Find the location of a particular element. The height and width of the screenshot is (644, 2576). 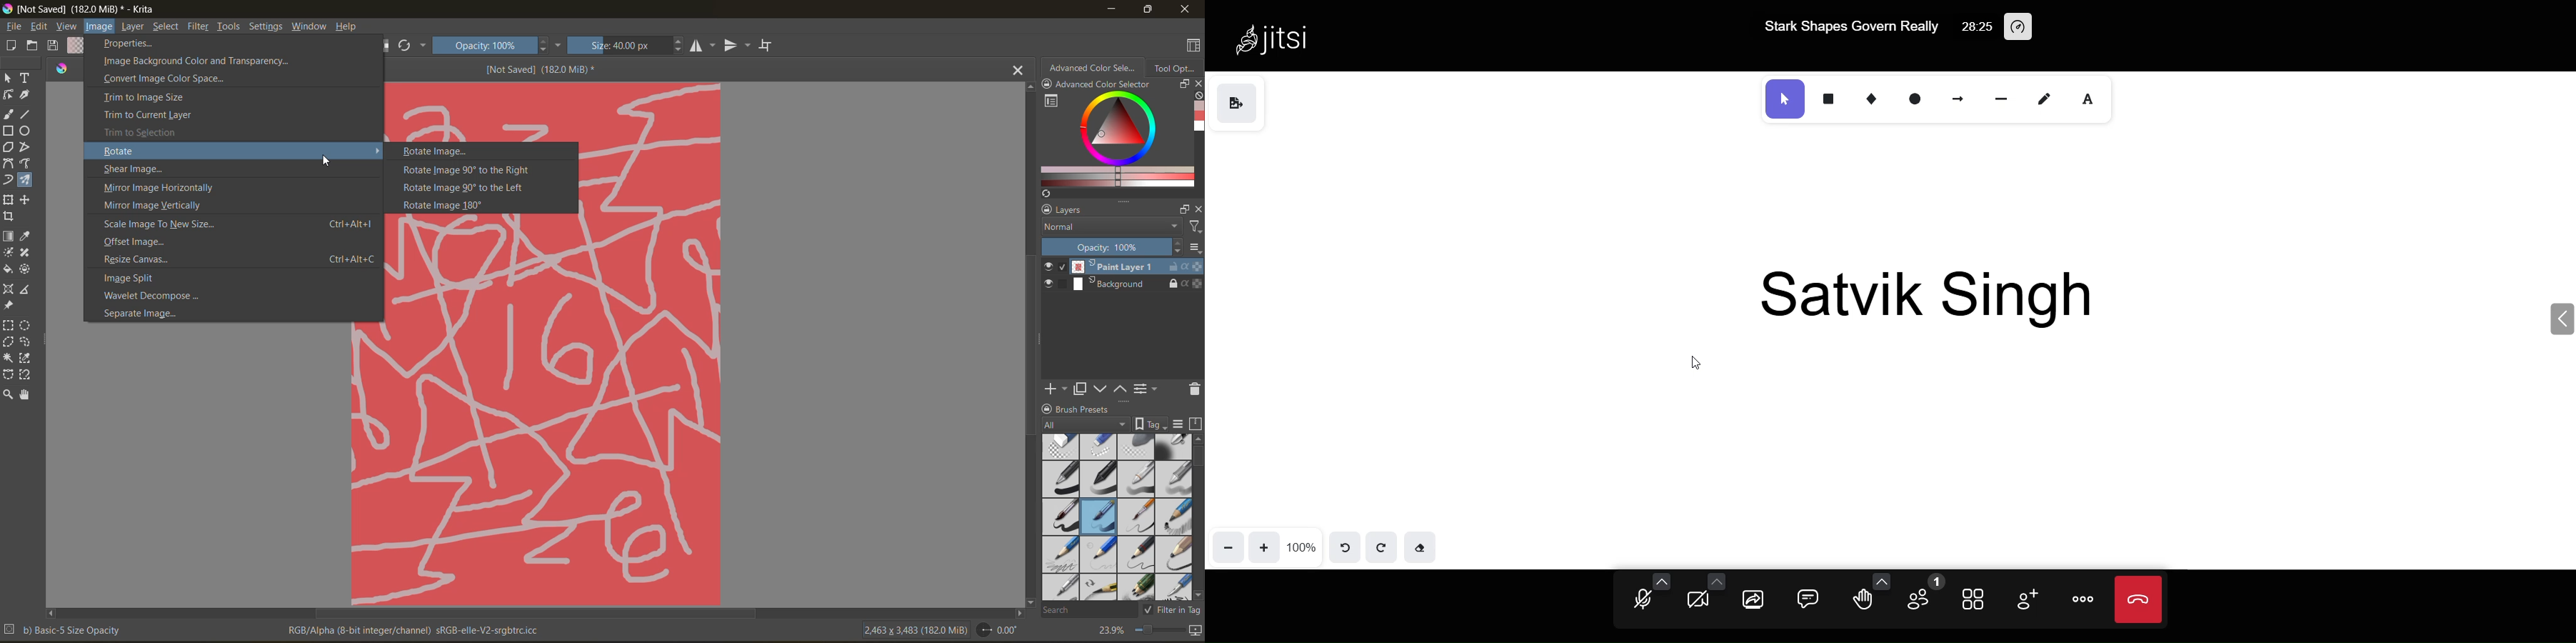

show tag box is located at coordinates (1149, 422).